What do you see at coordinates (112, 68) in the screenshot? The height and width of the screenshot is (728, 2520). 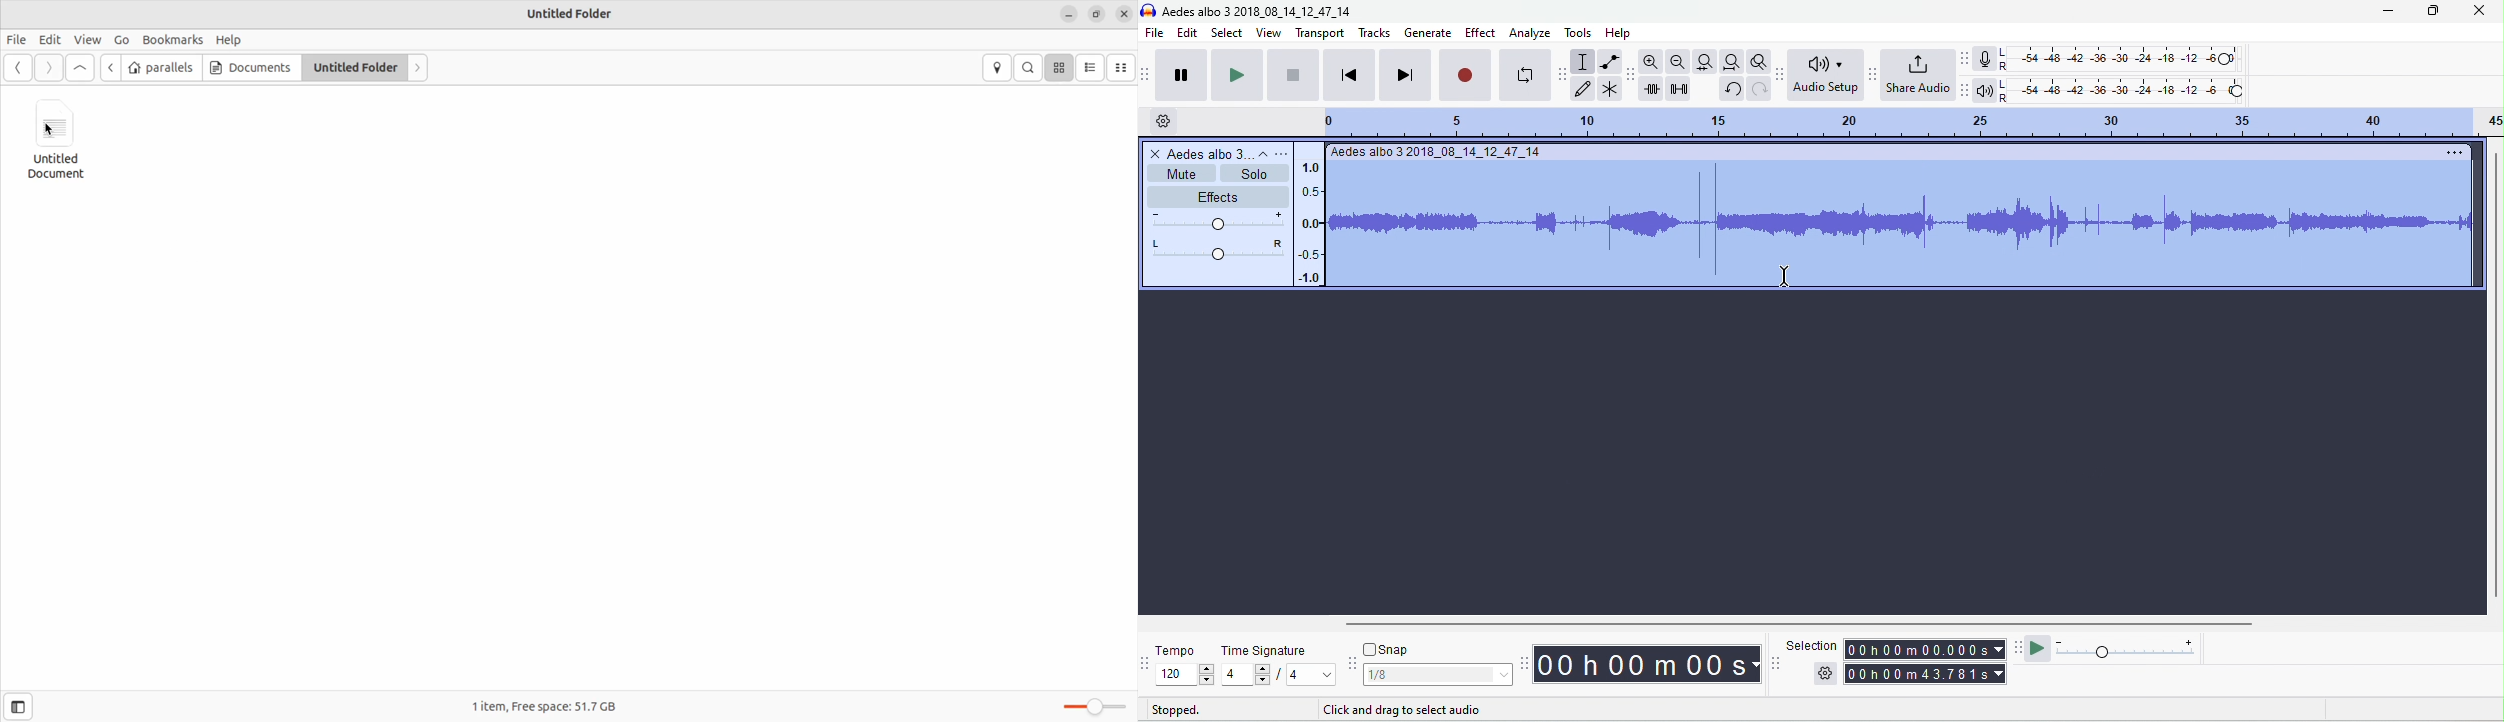 I see `back` at bounding box center [112, 68].